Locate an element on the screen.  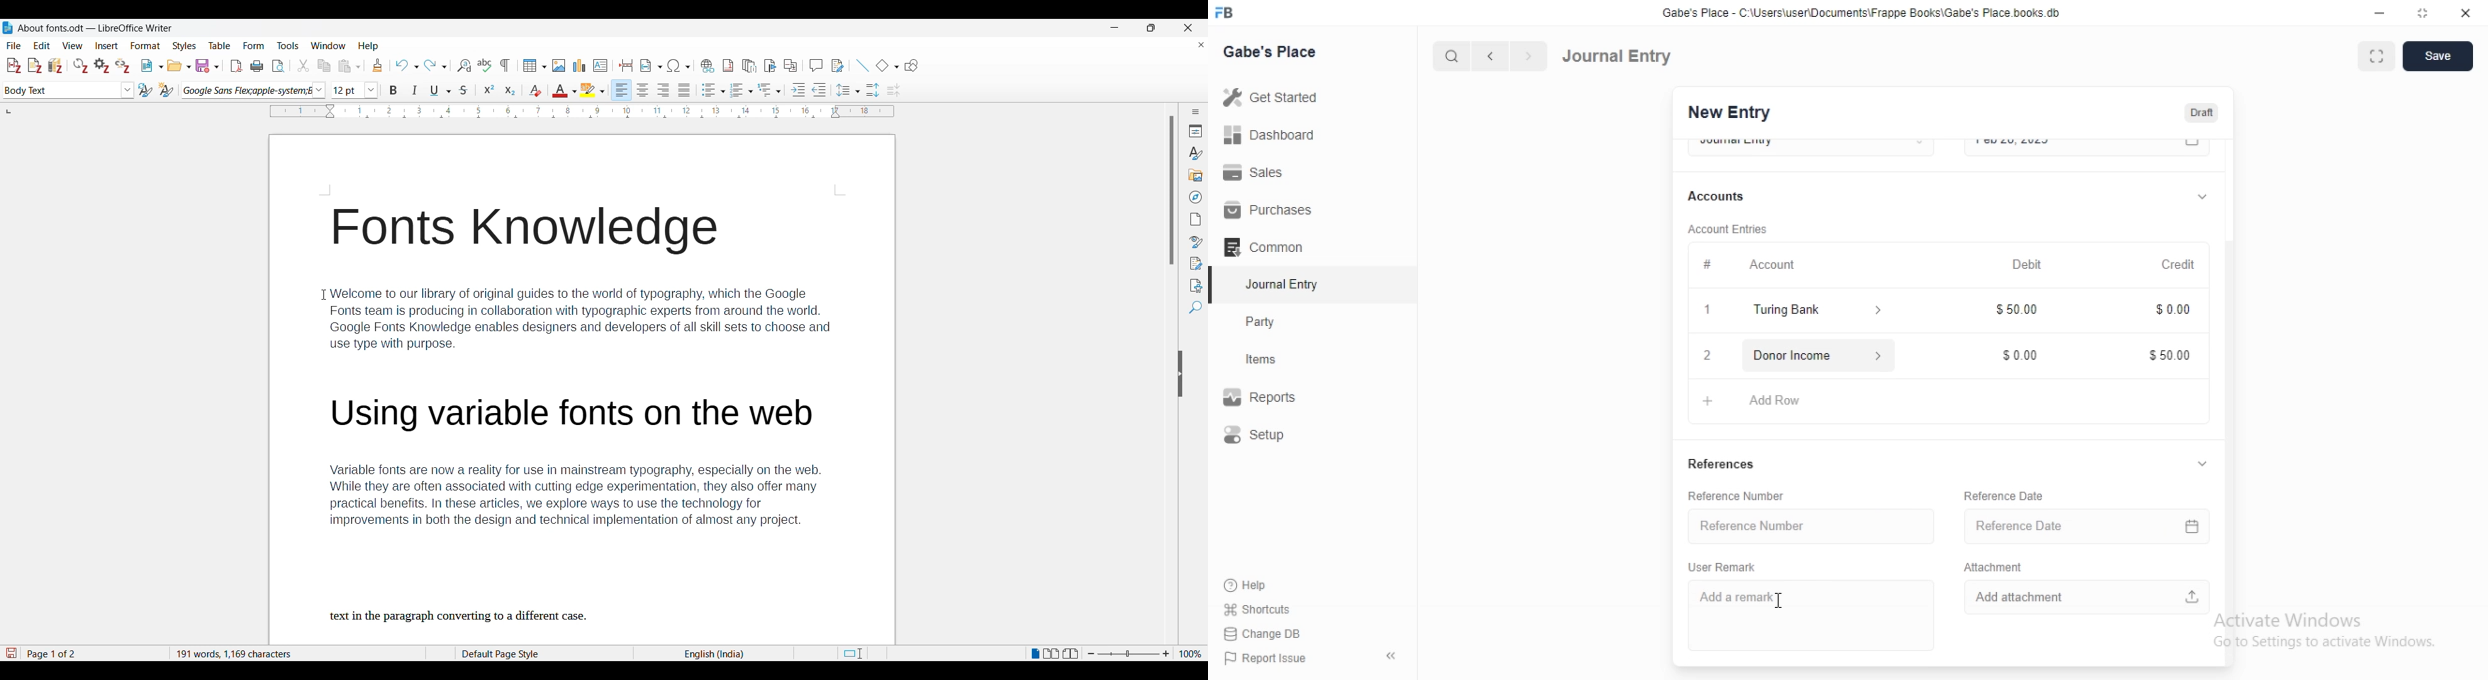
Feb 28, 2025 is located at coordinates (2068, 146).